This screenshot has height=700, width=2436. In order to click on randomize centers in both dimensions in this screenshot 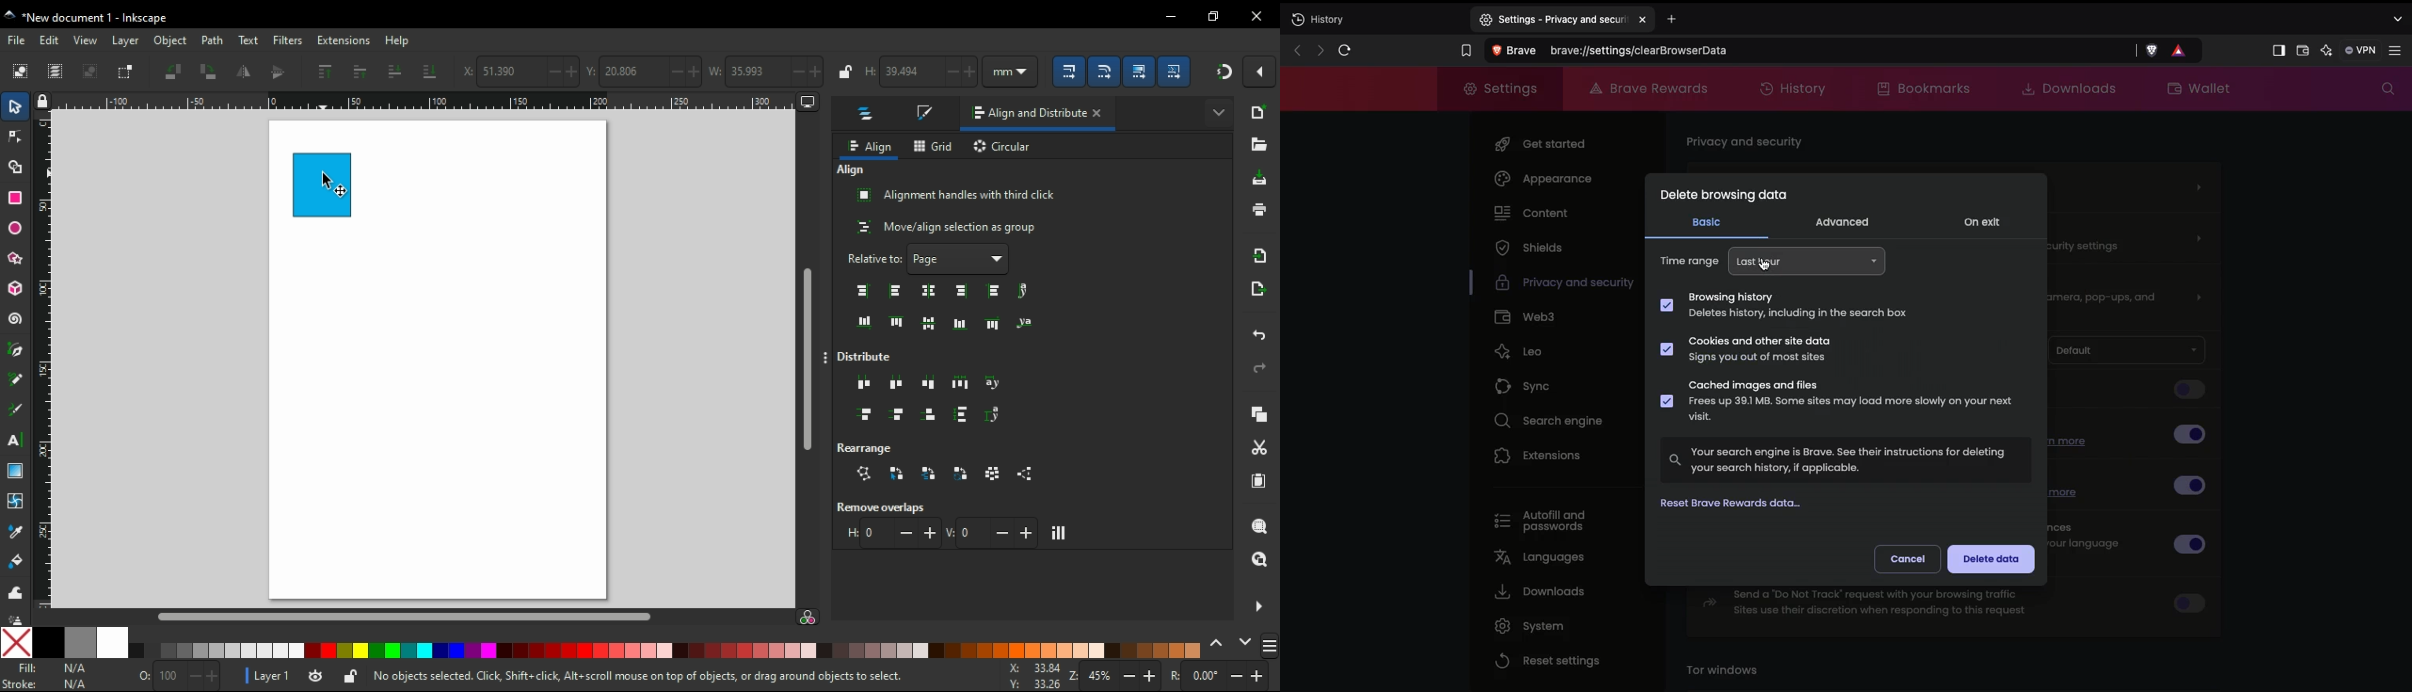, I will do `click(994, 473)`.